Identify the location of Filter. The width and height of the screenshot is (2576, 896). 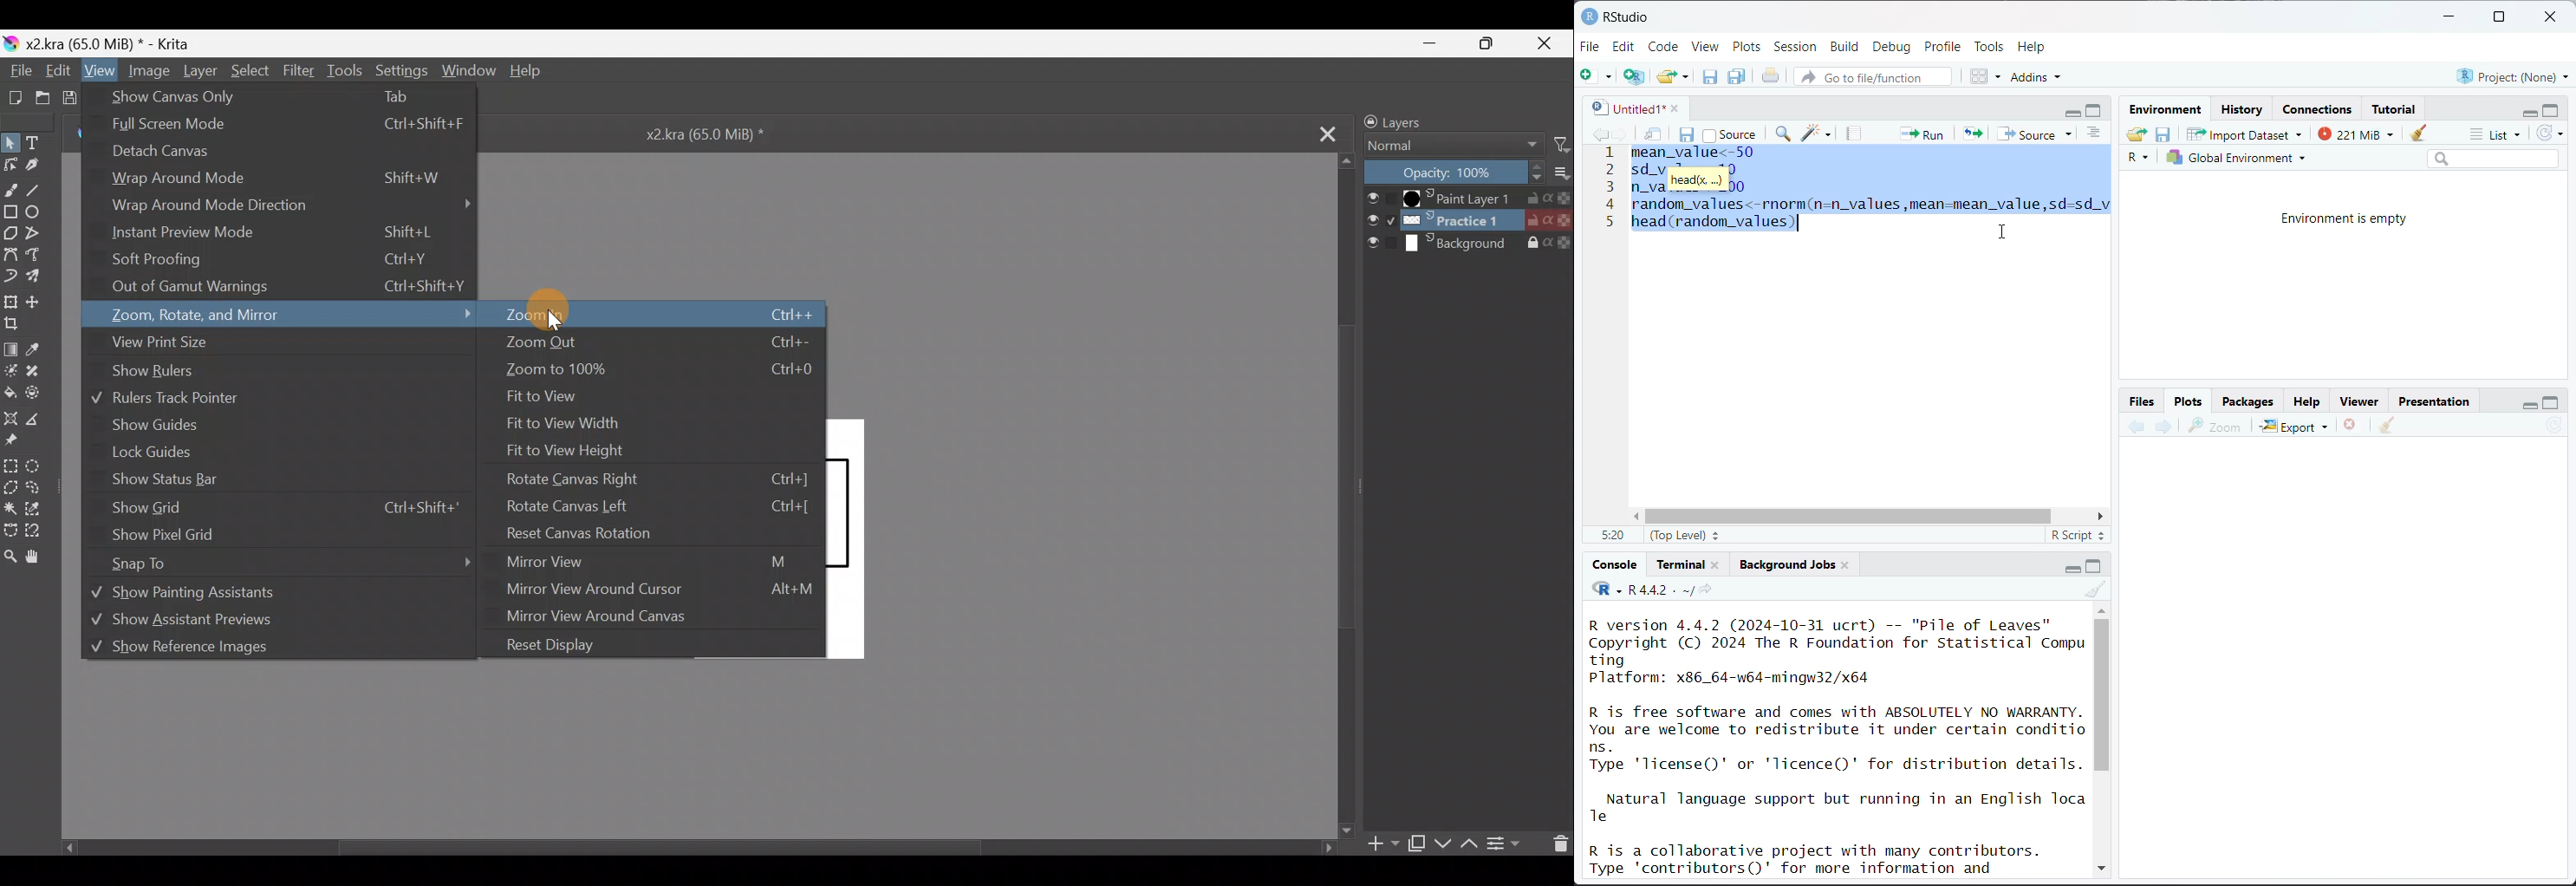
(1565, 143).